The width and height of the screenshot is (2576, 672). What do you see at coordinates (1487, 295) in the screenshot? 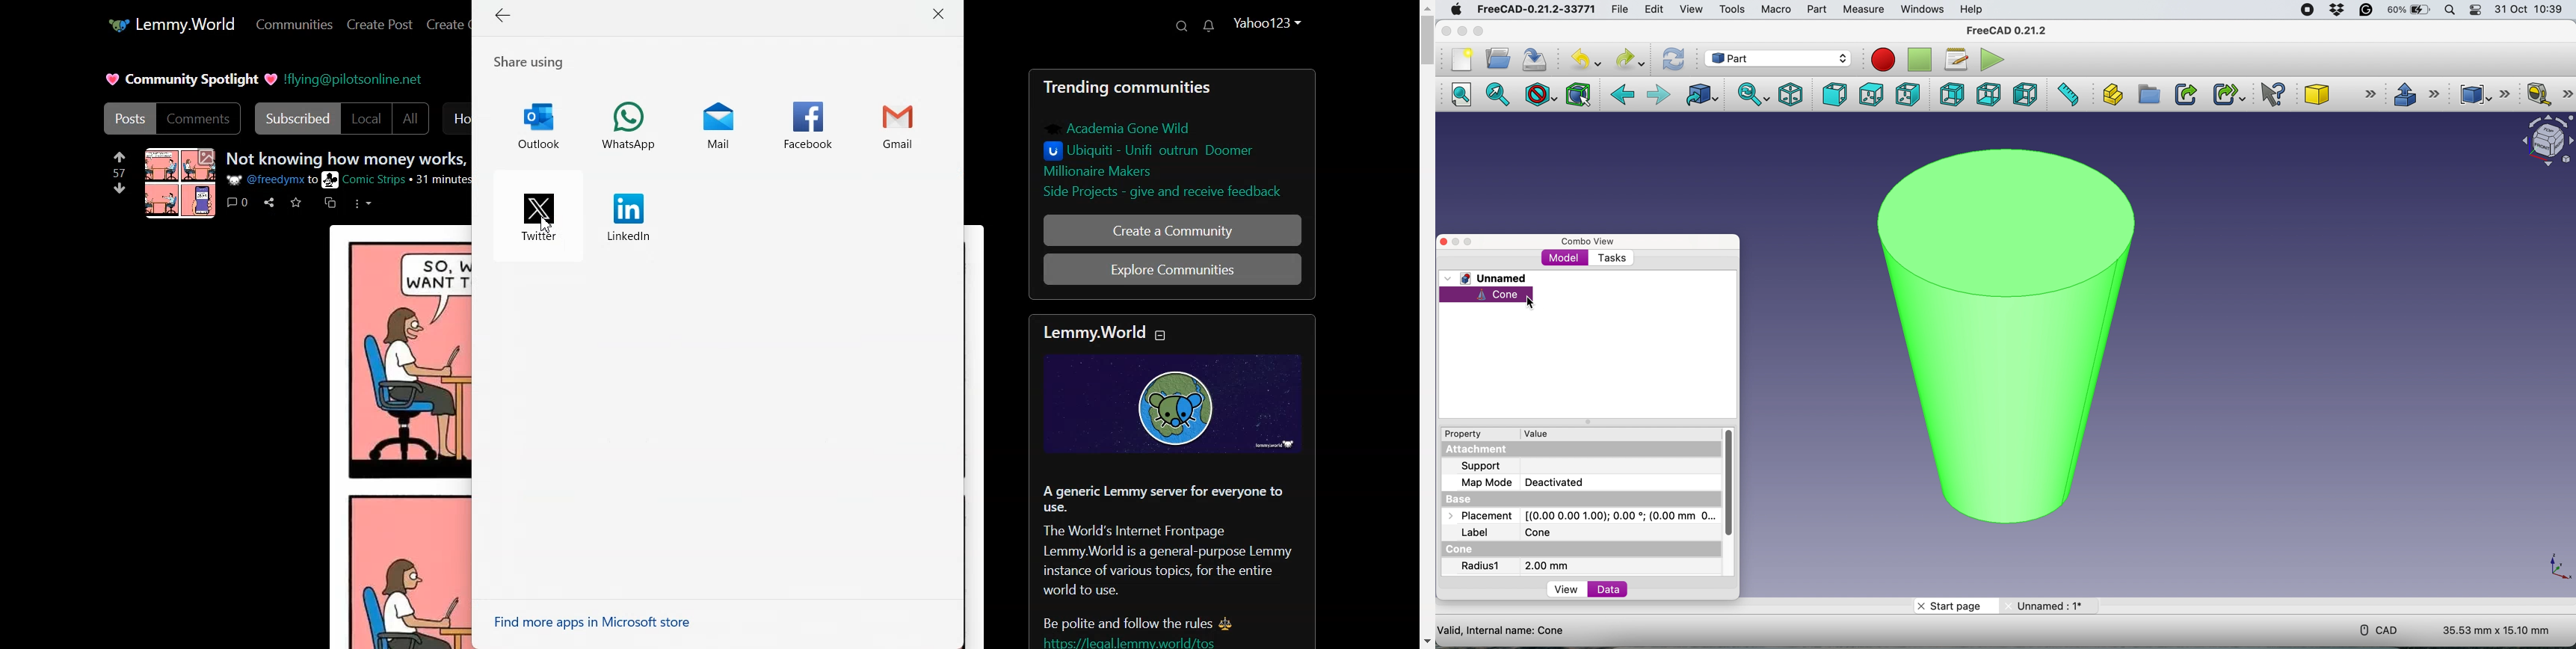
I see `cone` at bounding box center [1487, 295].